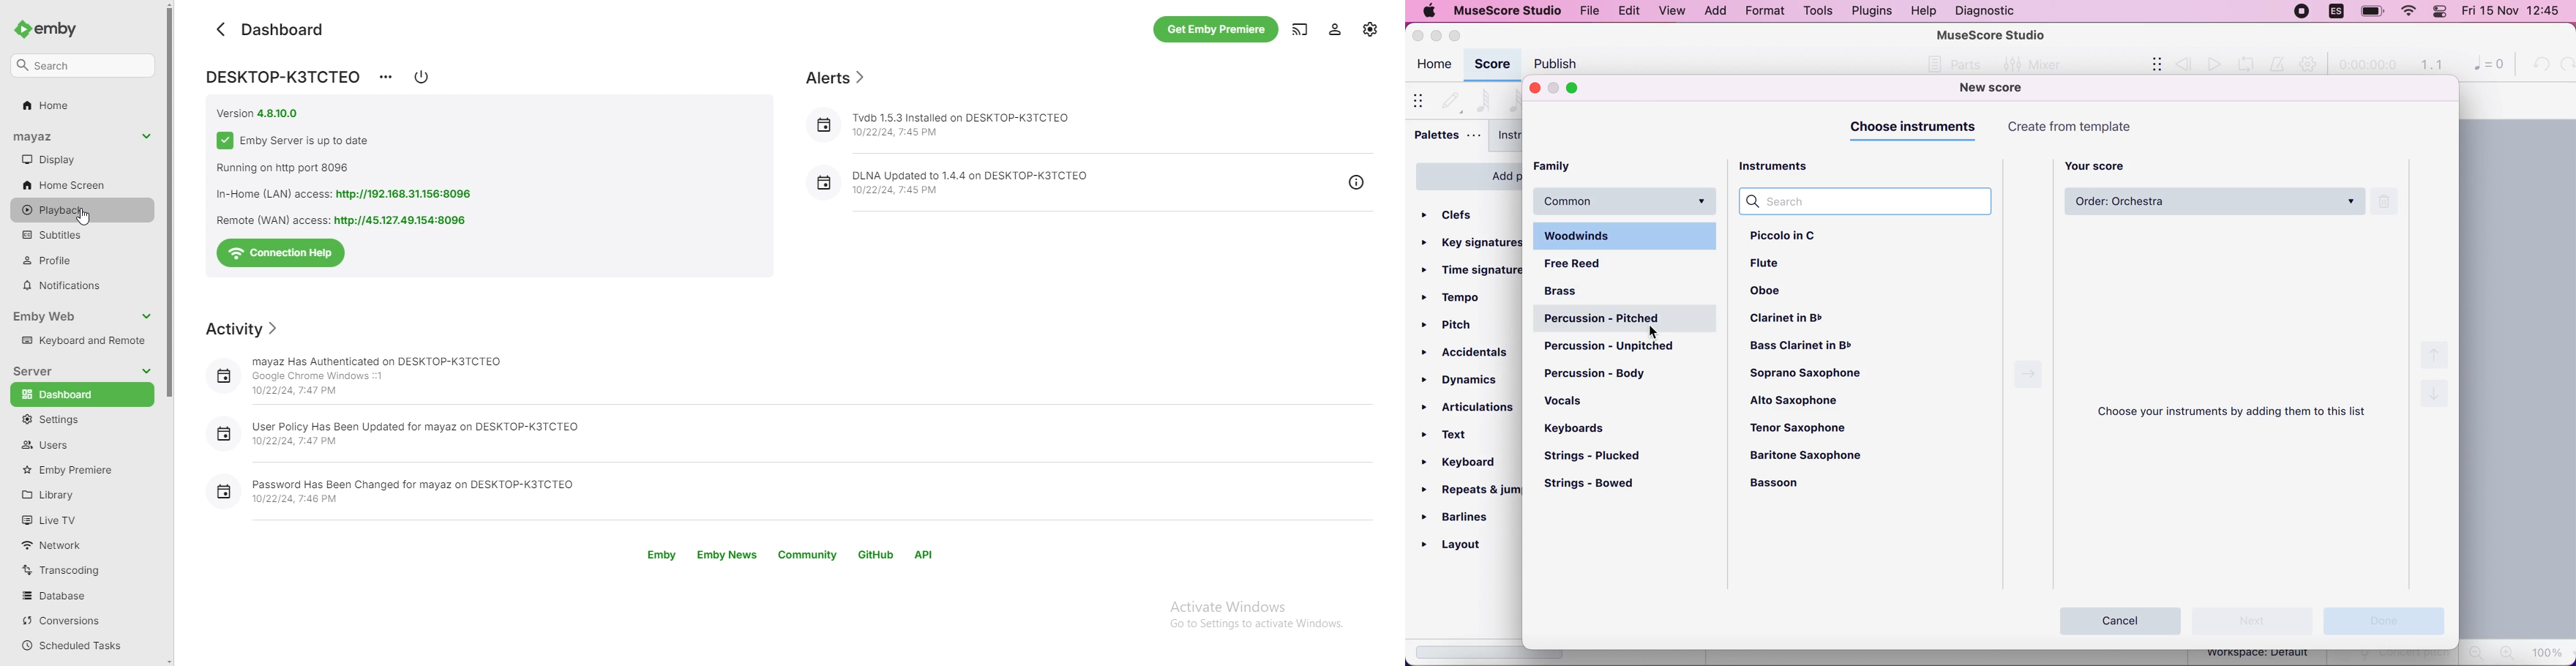  I want to click on review, so click(2184, 64).